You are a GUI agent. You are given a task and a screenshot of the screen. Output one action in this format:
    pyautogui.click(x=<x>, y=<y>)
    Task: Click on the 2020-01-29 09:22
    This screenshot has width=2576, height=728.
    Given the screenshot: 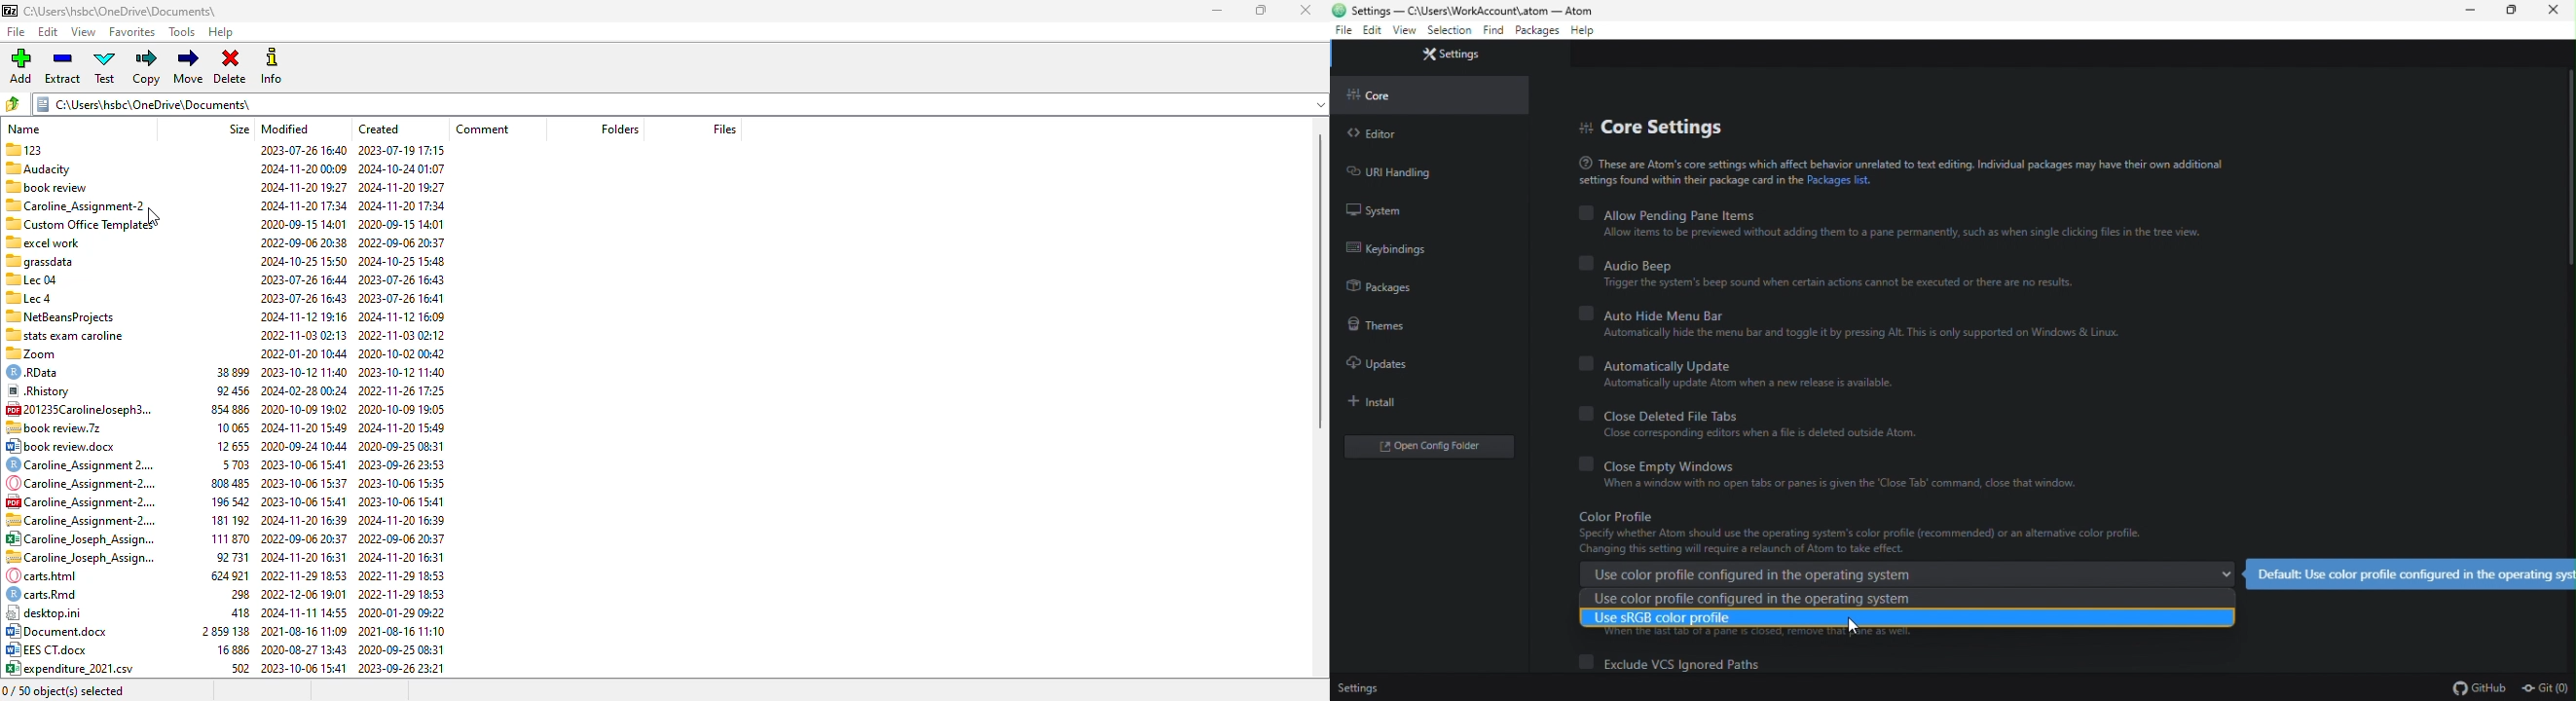 What is the action you would take?
    pyautogui.click(x=404, y=612)
    